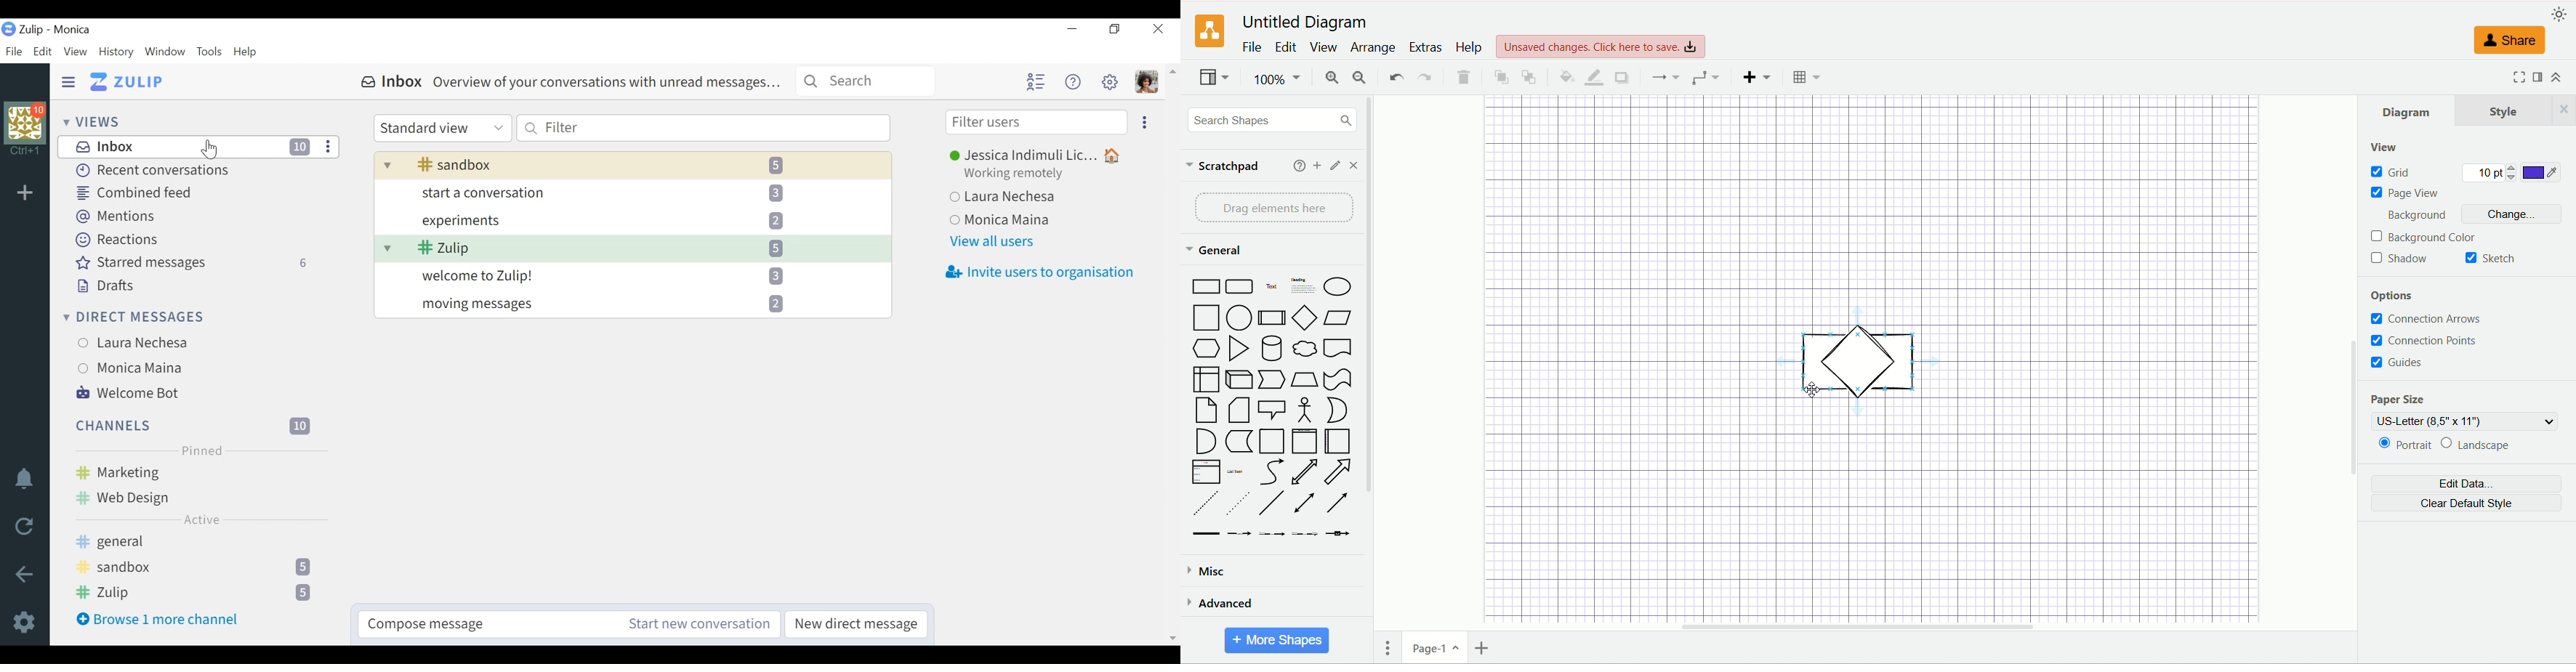 This screenshot has height=672, width=2576. What do you see at coordinates (28, 124) in the screenshot?
I see `Organisation profile` at bounding box center [28, 124].